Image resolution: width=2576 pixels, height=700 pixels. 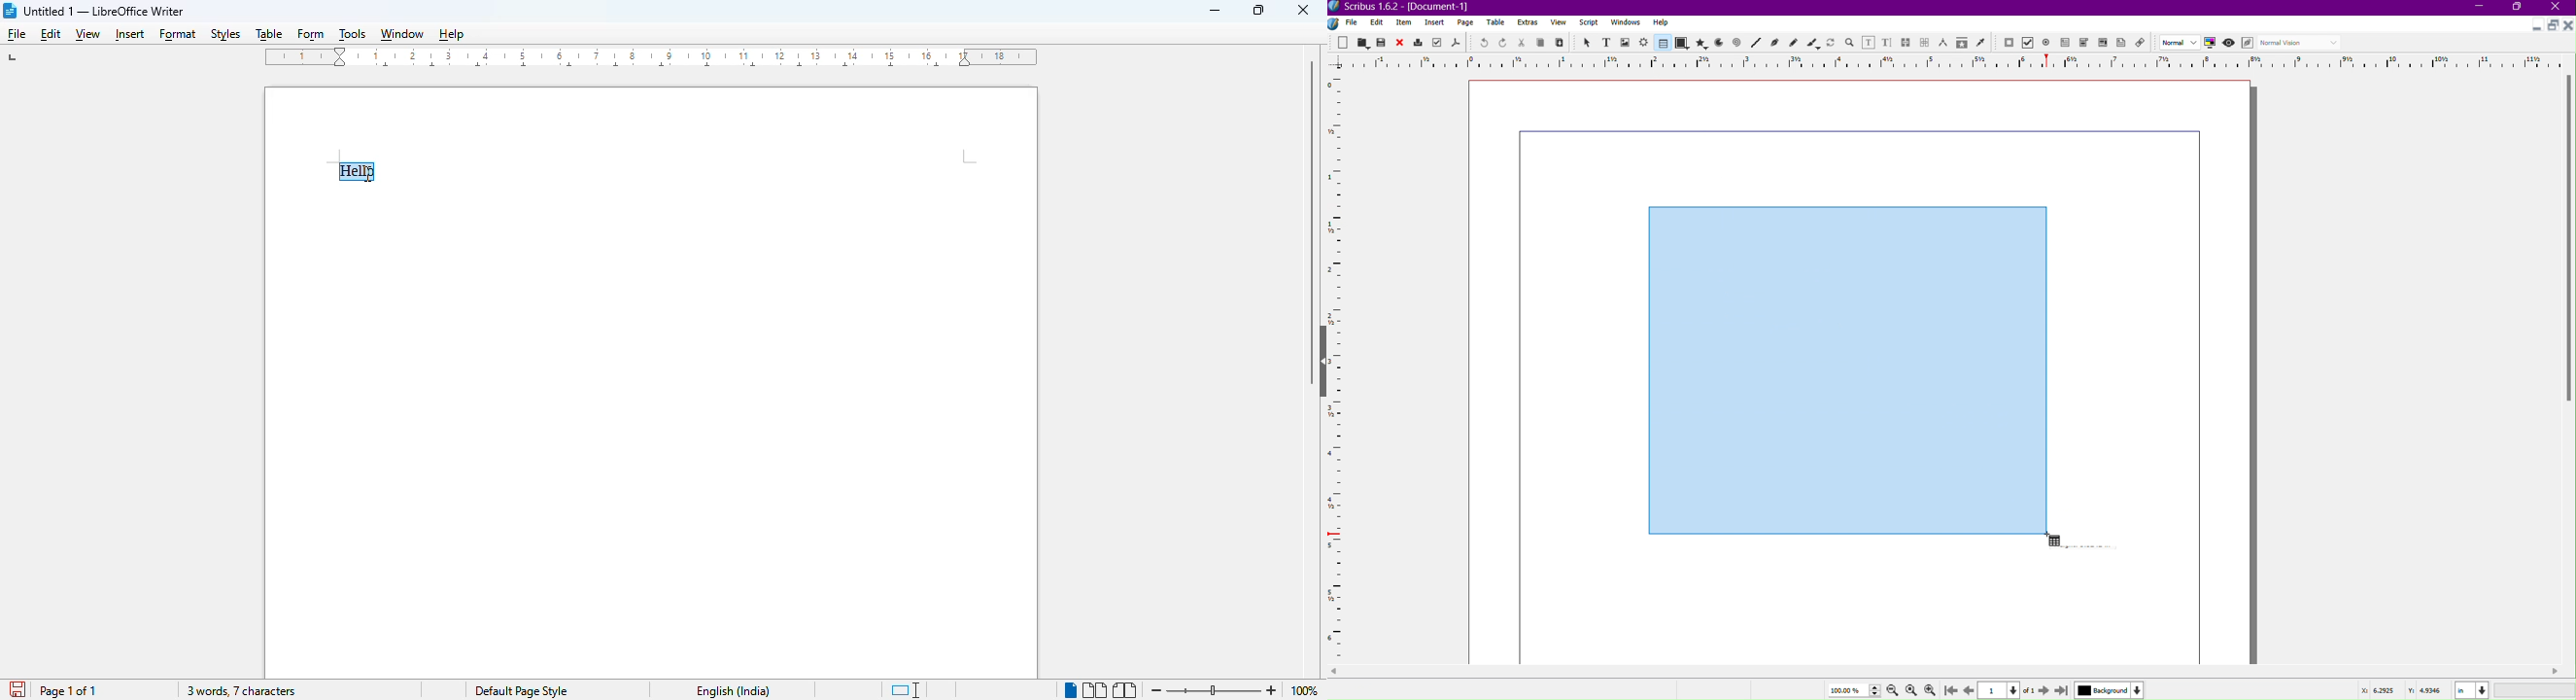 I want to click on page 1 of 1, so click(x=67, y=691).